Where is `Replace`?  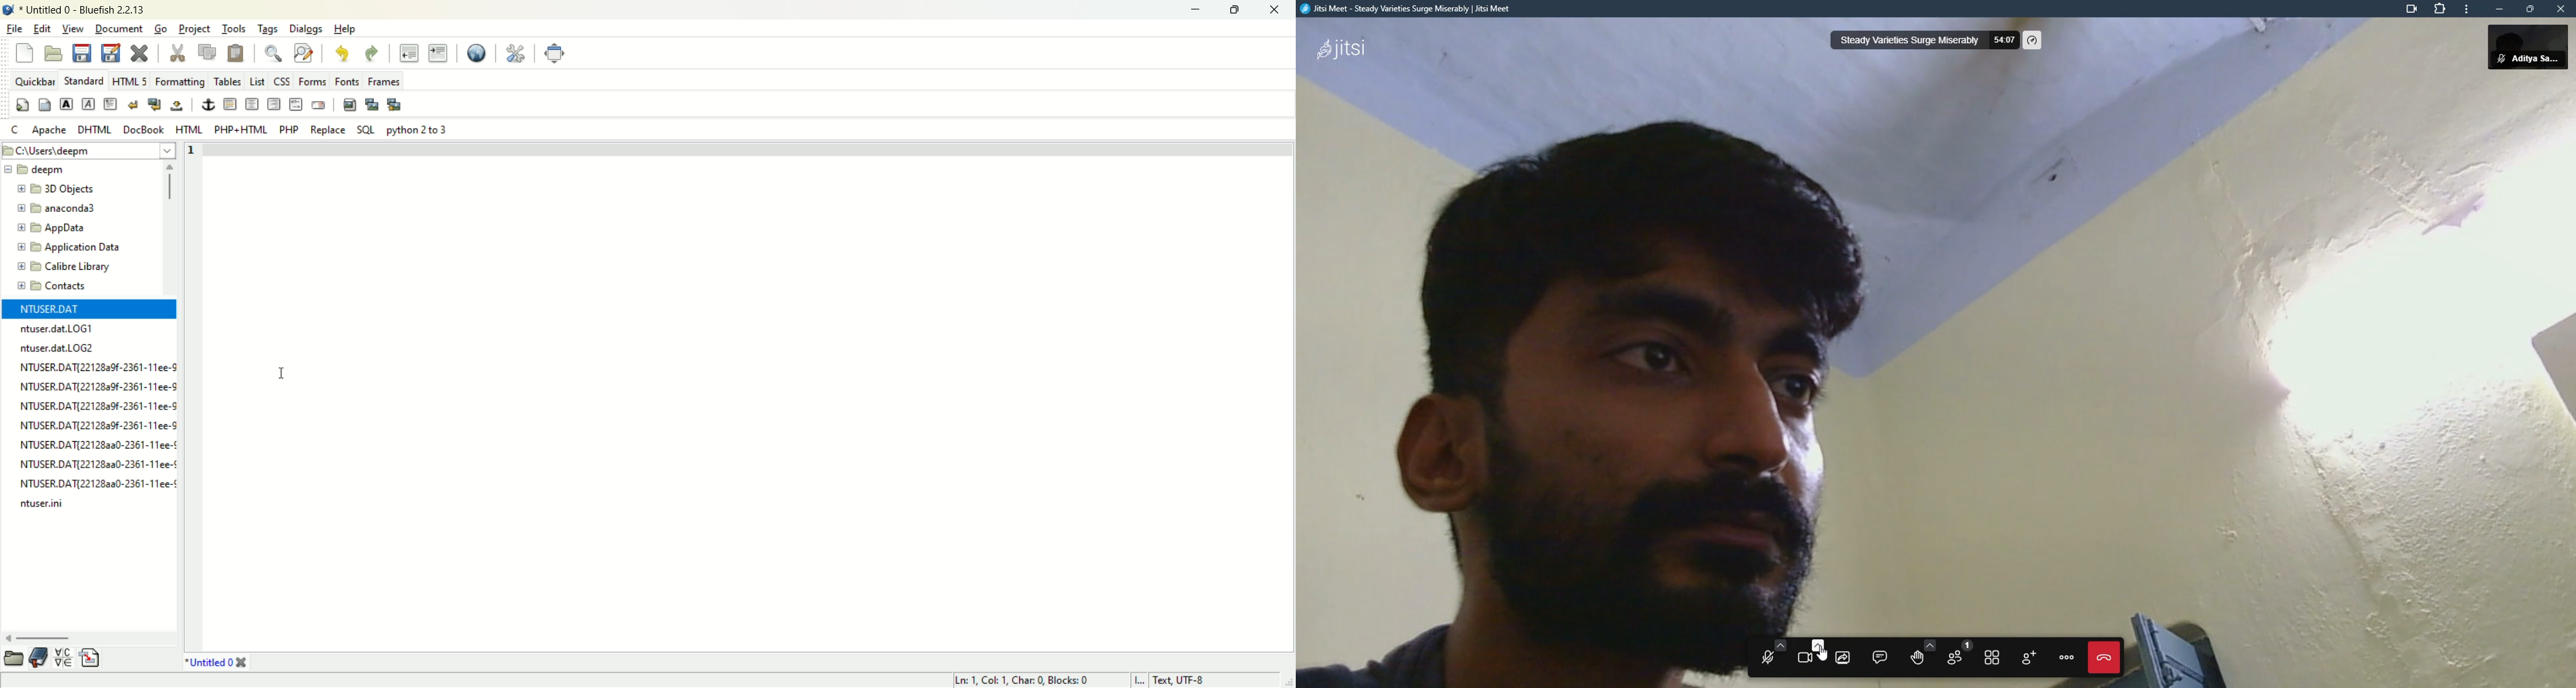
Replace is located at coordinates (329, 130).